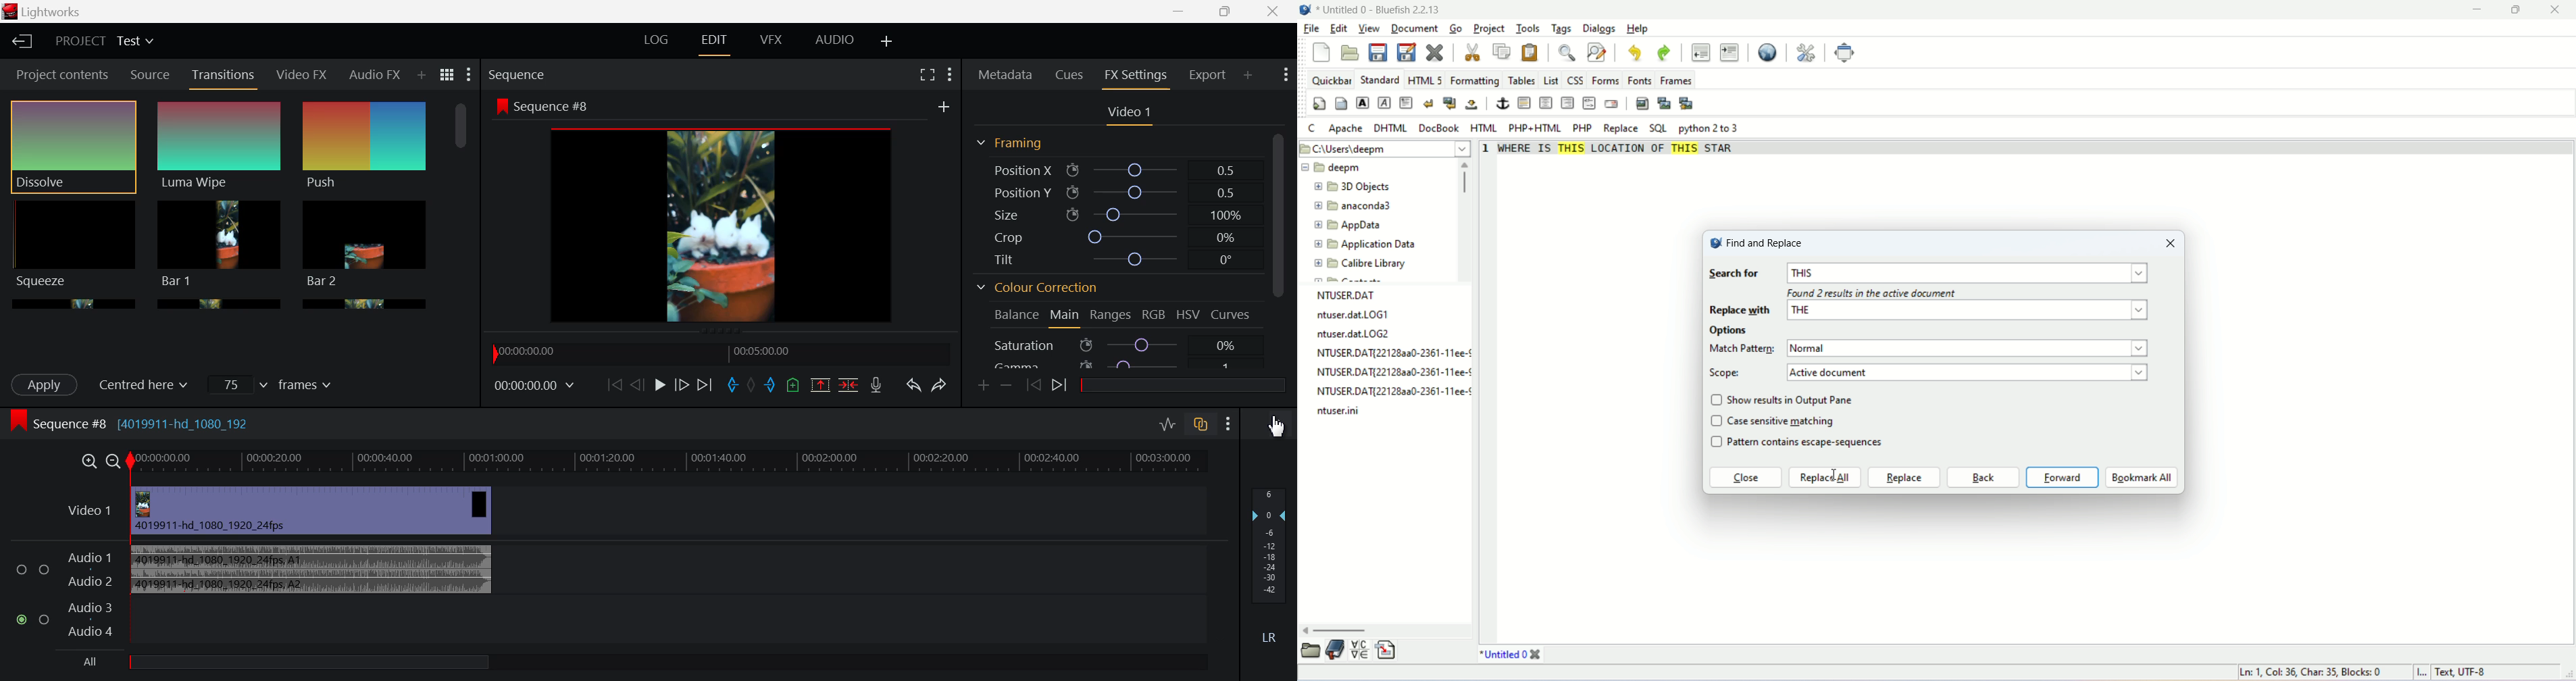  What do you see at coordinates (365, 244) in the screenshot?
I see `Bar 1` at bounding box center [365, 244].